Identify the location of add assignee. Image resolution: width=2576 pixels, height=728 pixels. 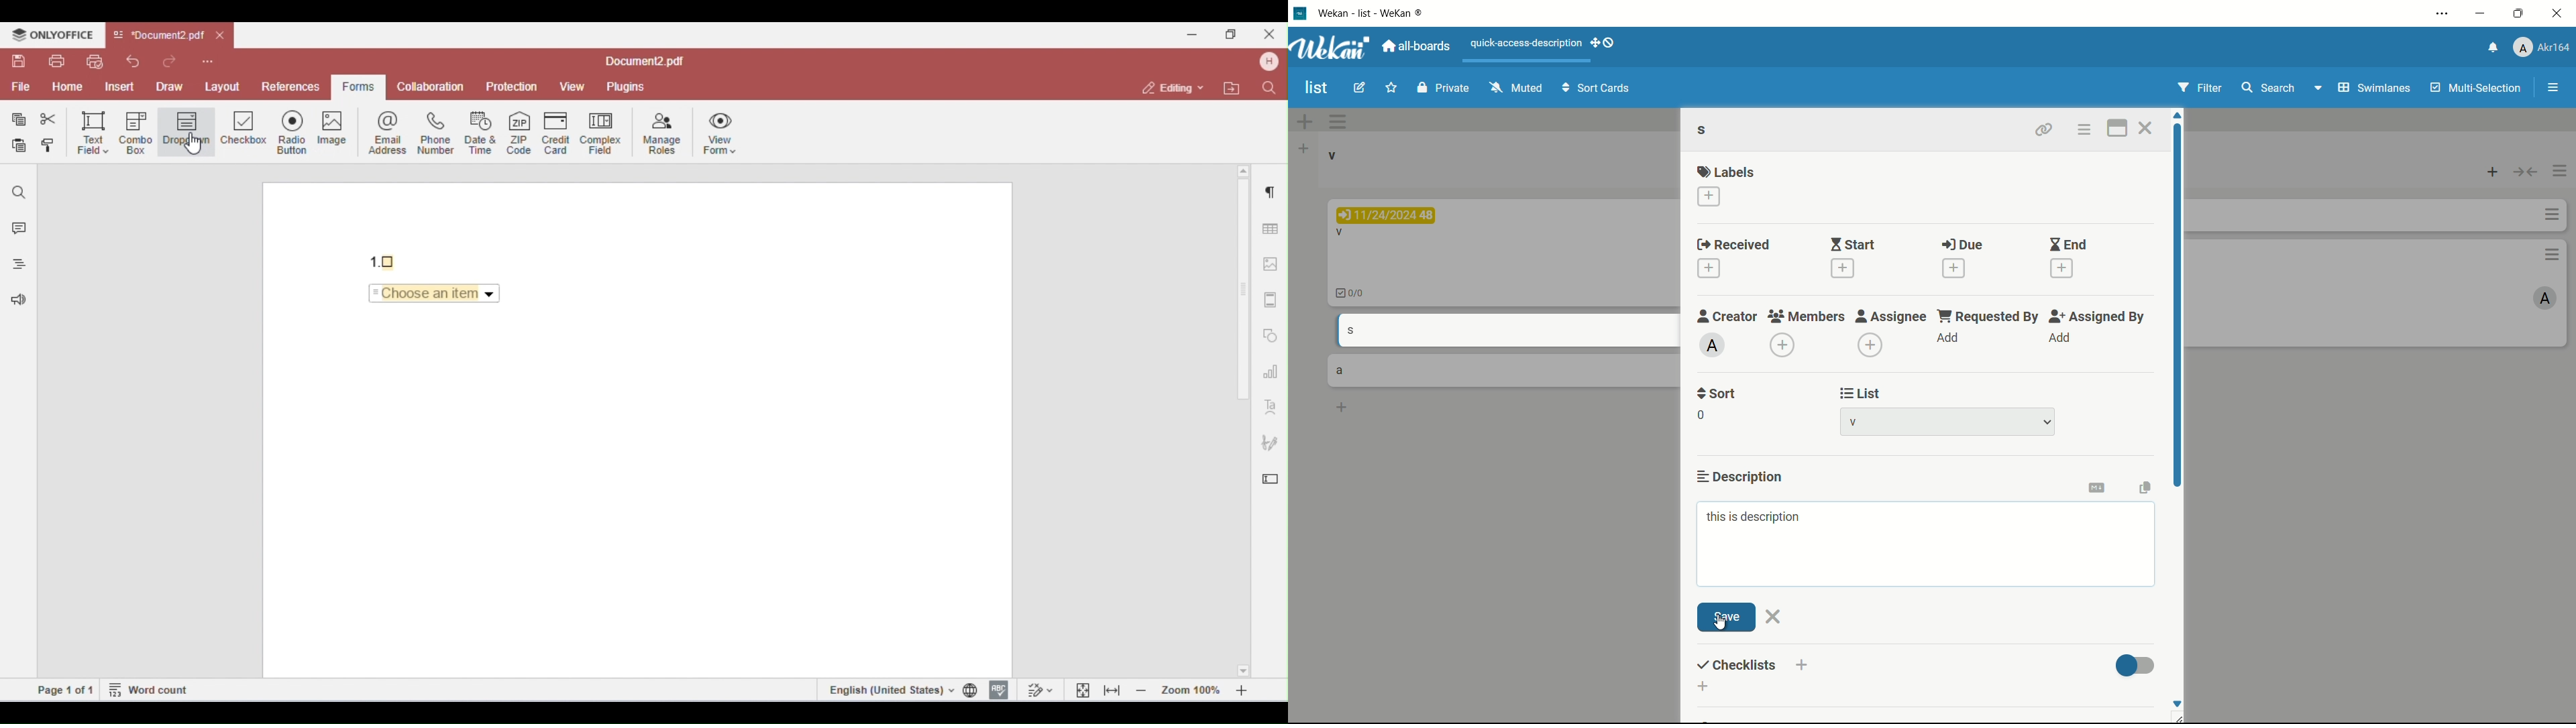
(1870, 346).